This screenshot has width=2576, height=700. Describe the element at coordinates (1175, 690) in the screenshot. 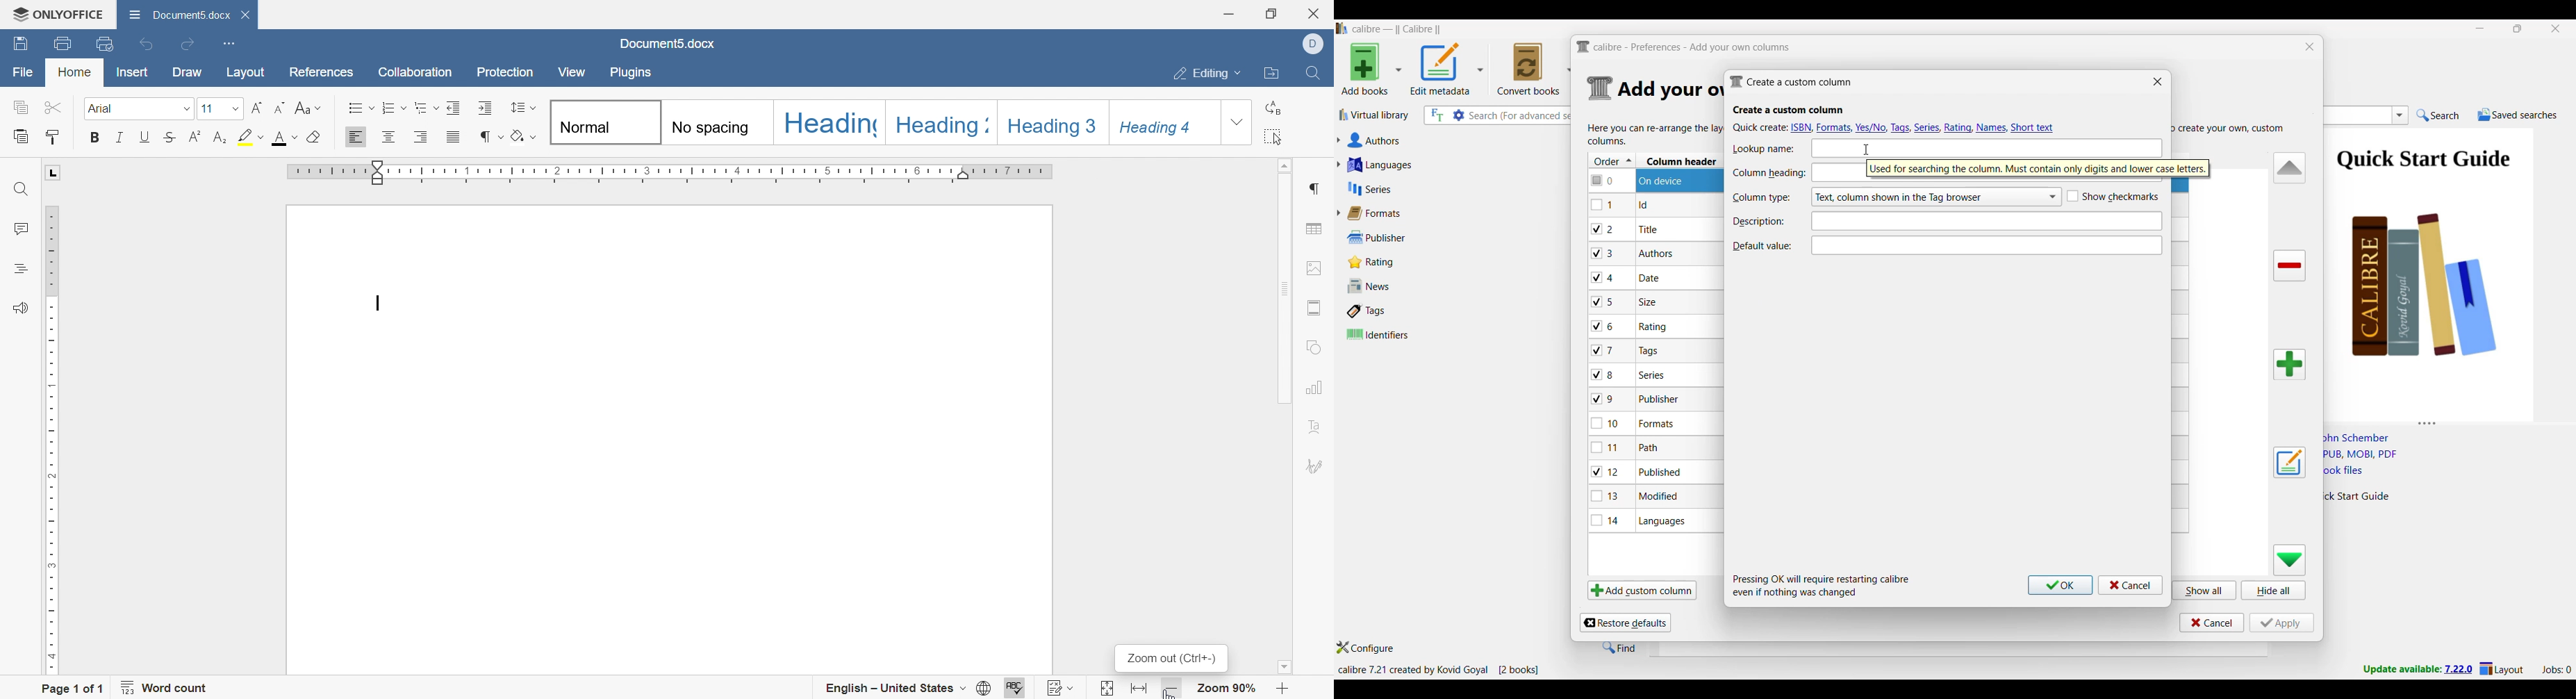

I see `zoom out` at that location.